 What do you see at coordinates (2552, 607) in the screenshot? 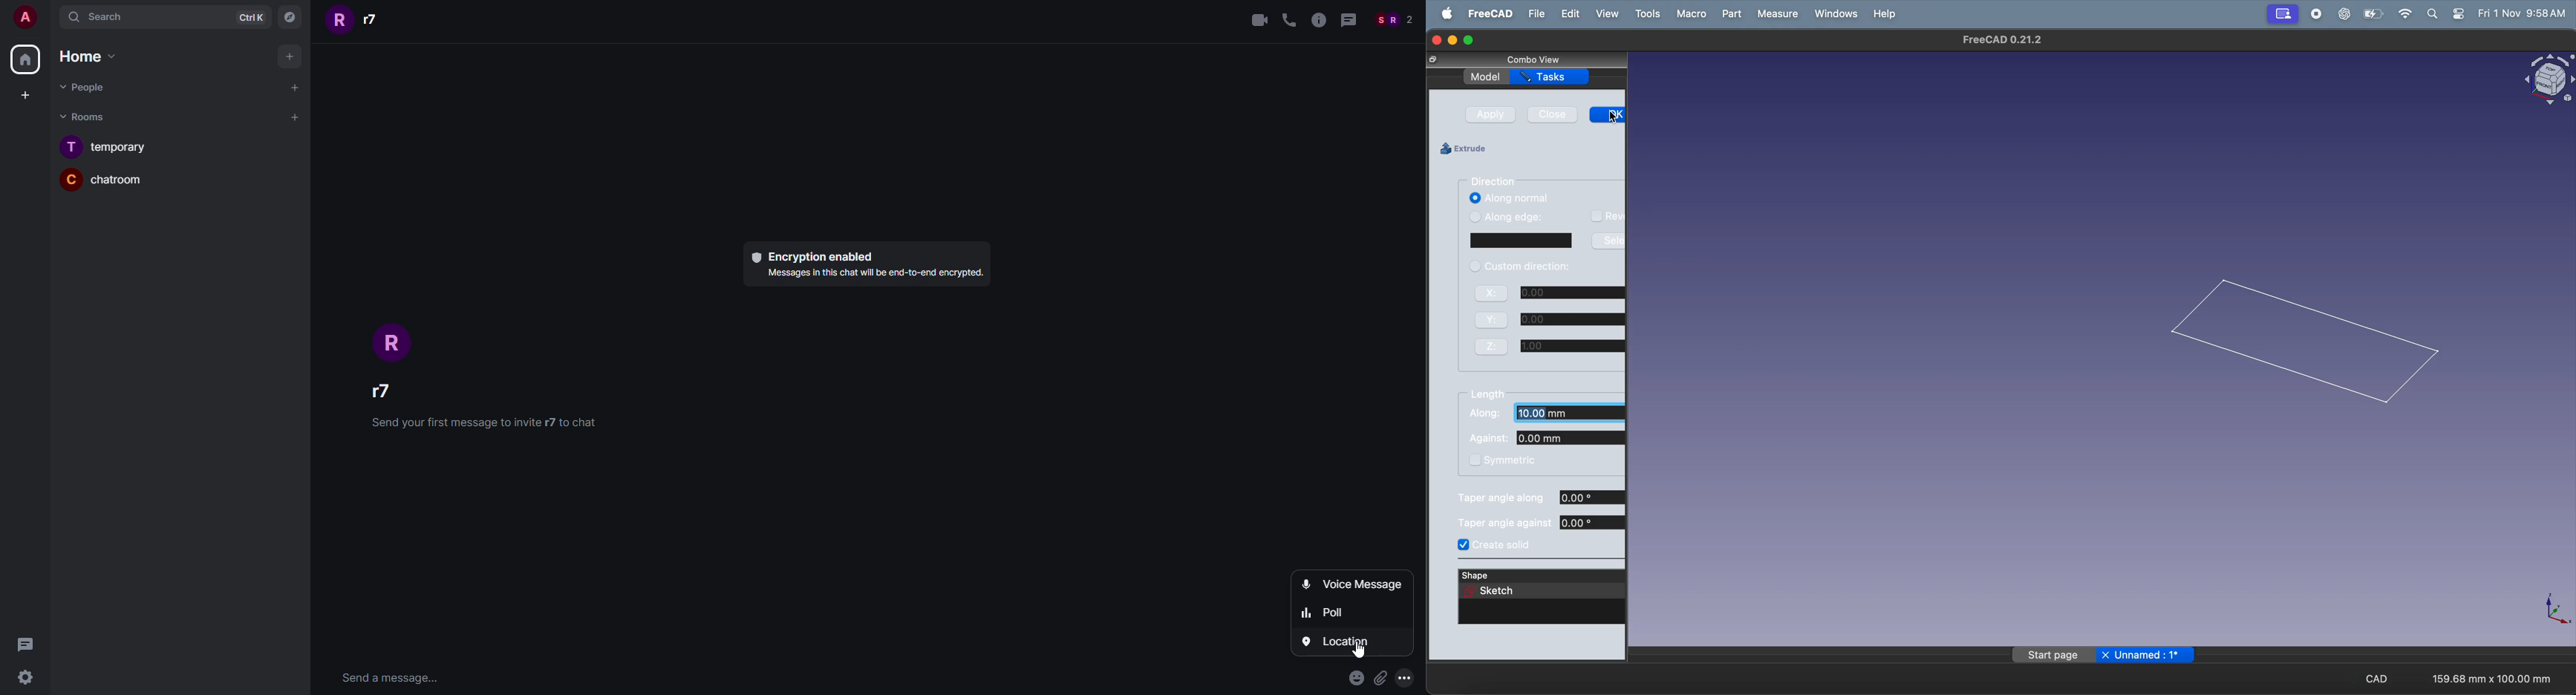
I see `axis` at bounding box center [2552, 607].